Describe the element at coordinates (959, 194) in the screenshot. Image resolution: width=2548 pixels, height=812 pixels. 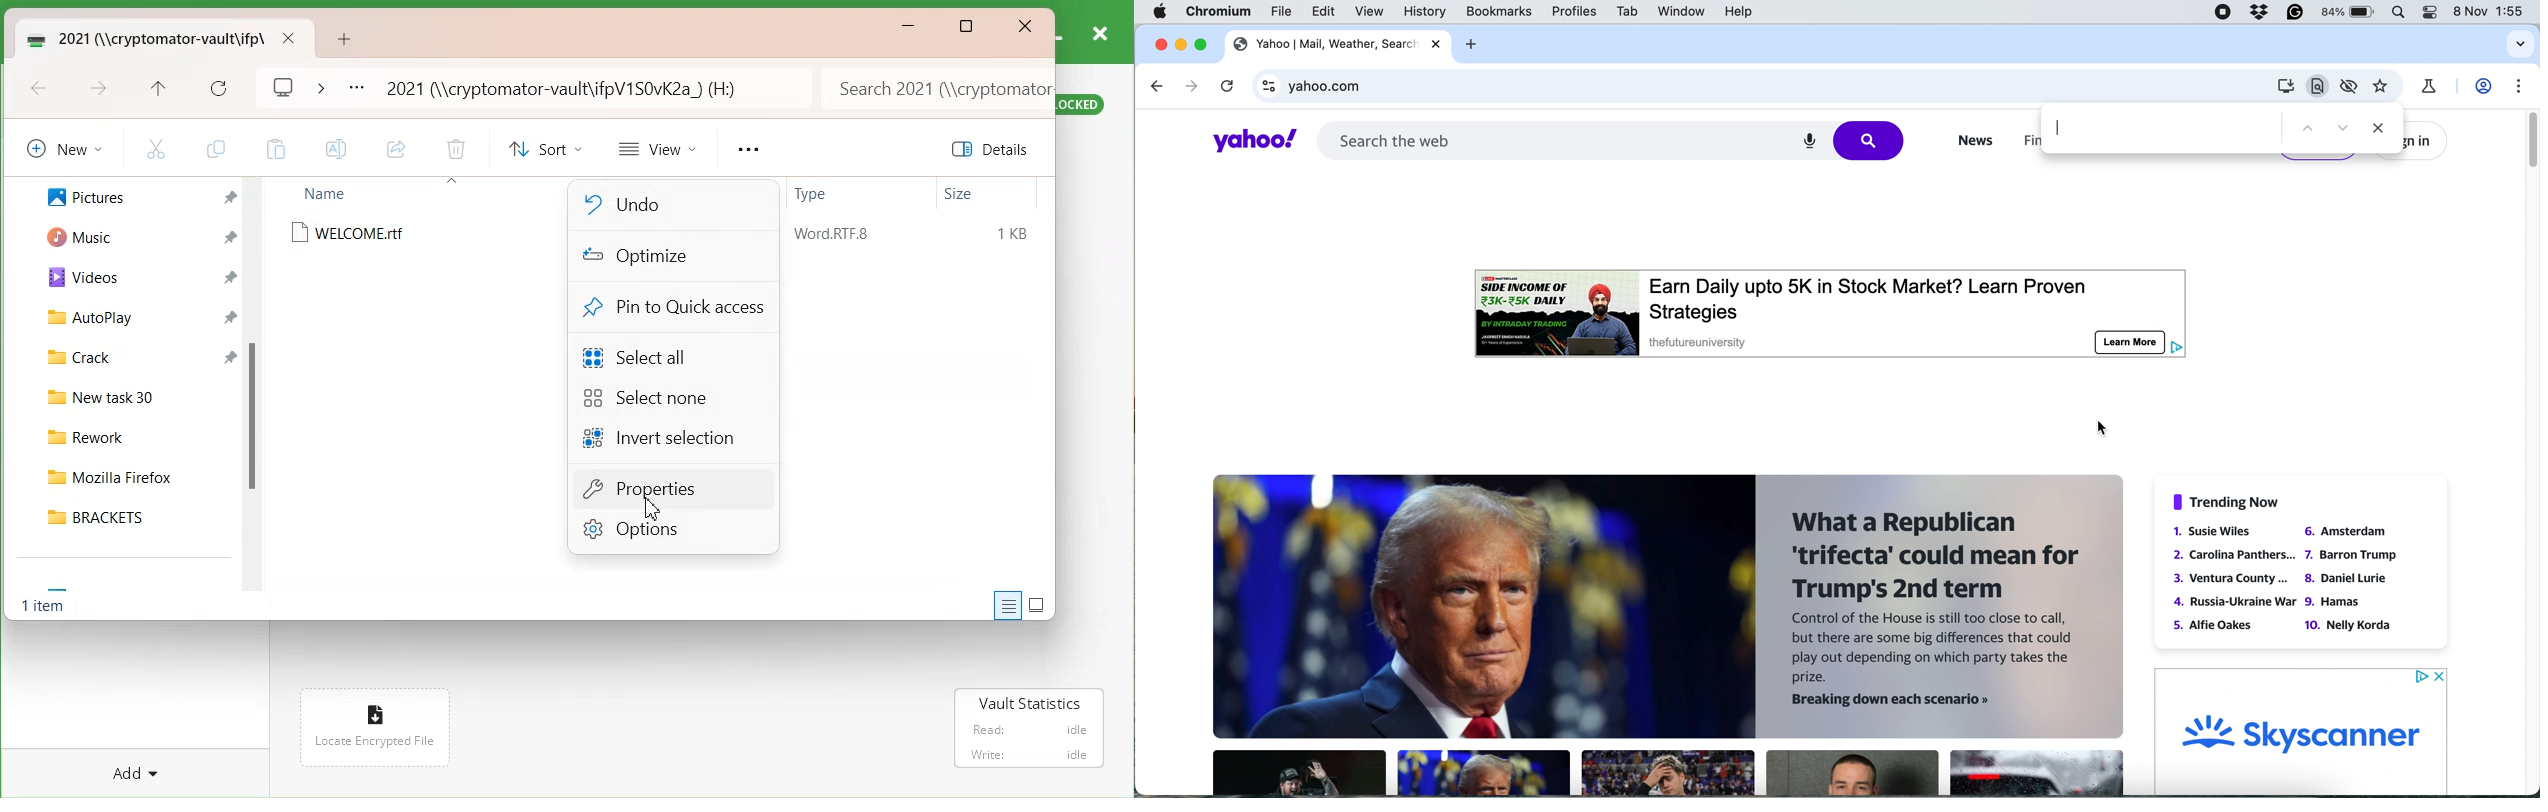
I see `Size` at that location.